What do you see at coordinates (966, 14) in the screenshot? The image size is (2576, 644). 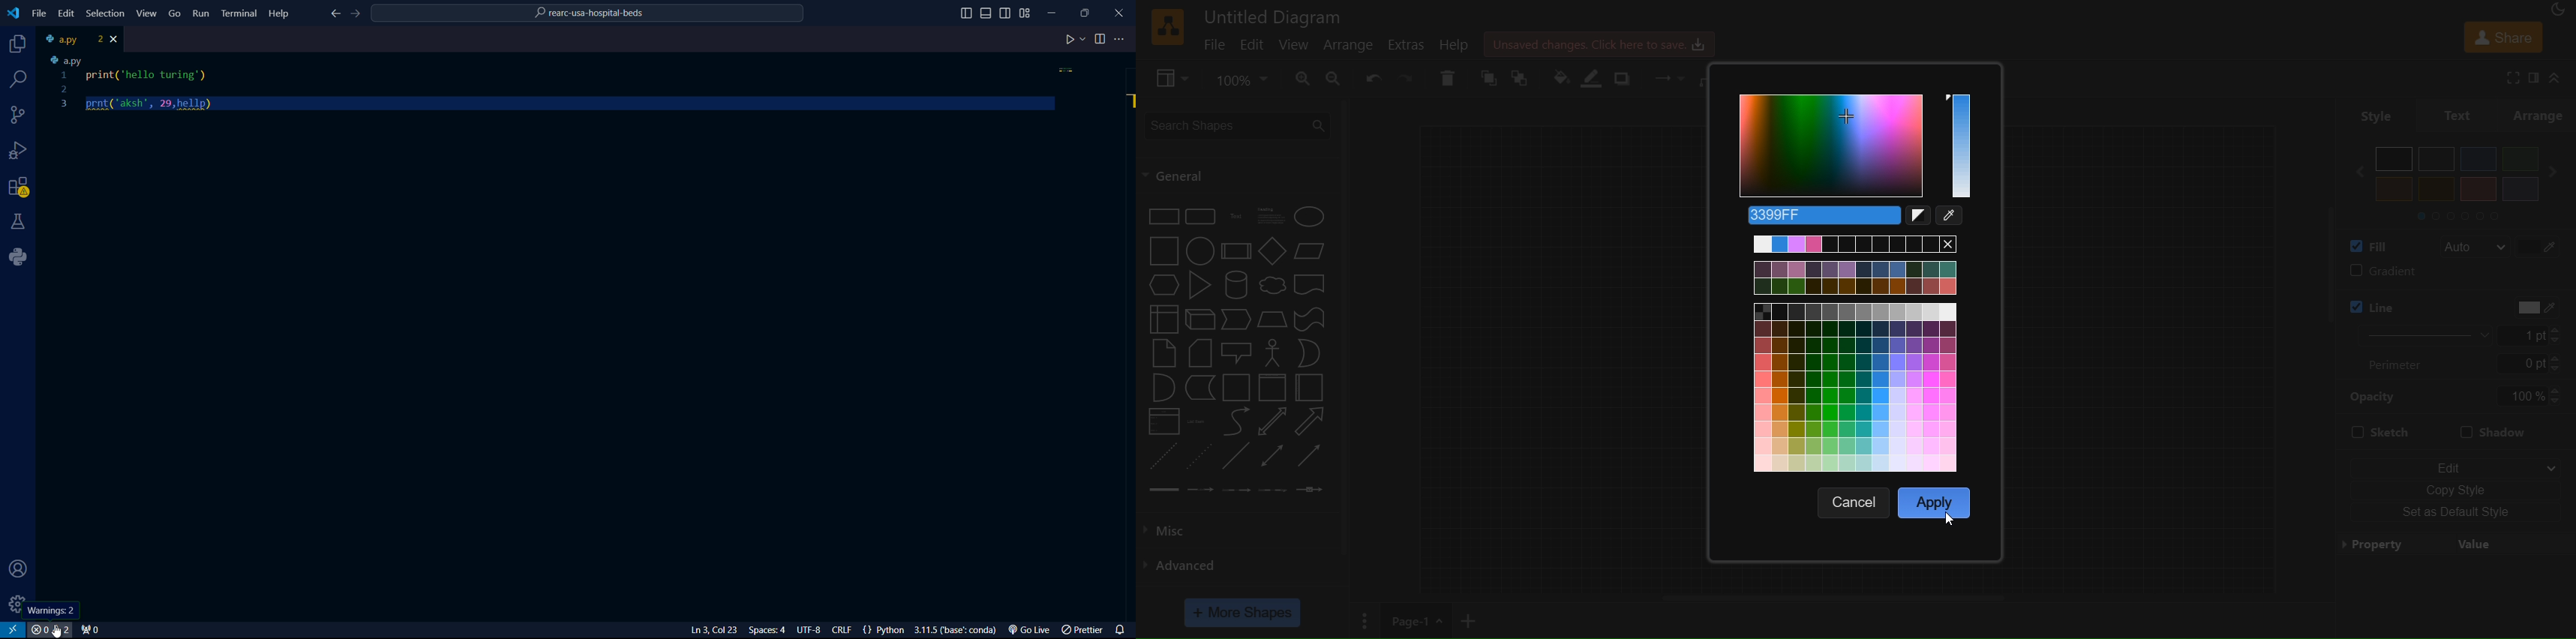 I see `toggle sidebar` at bounding box center [966, 14].